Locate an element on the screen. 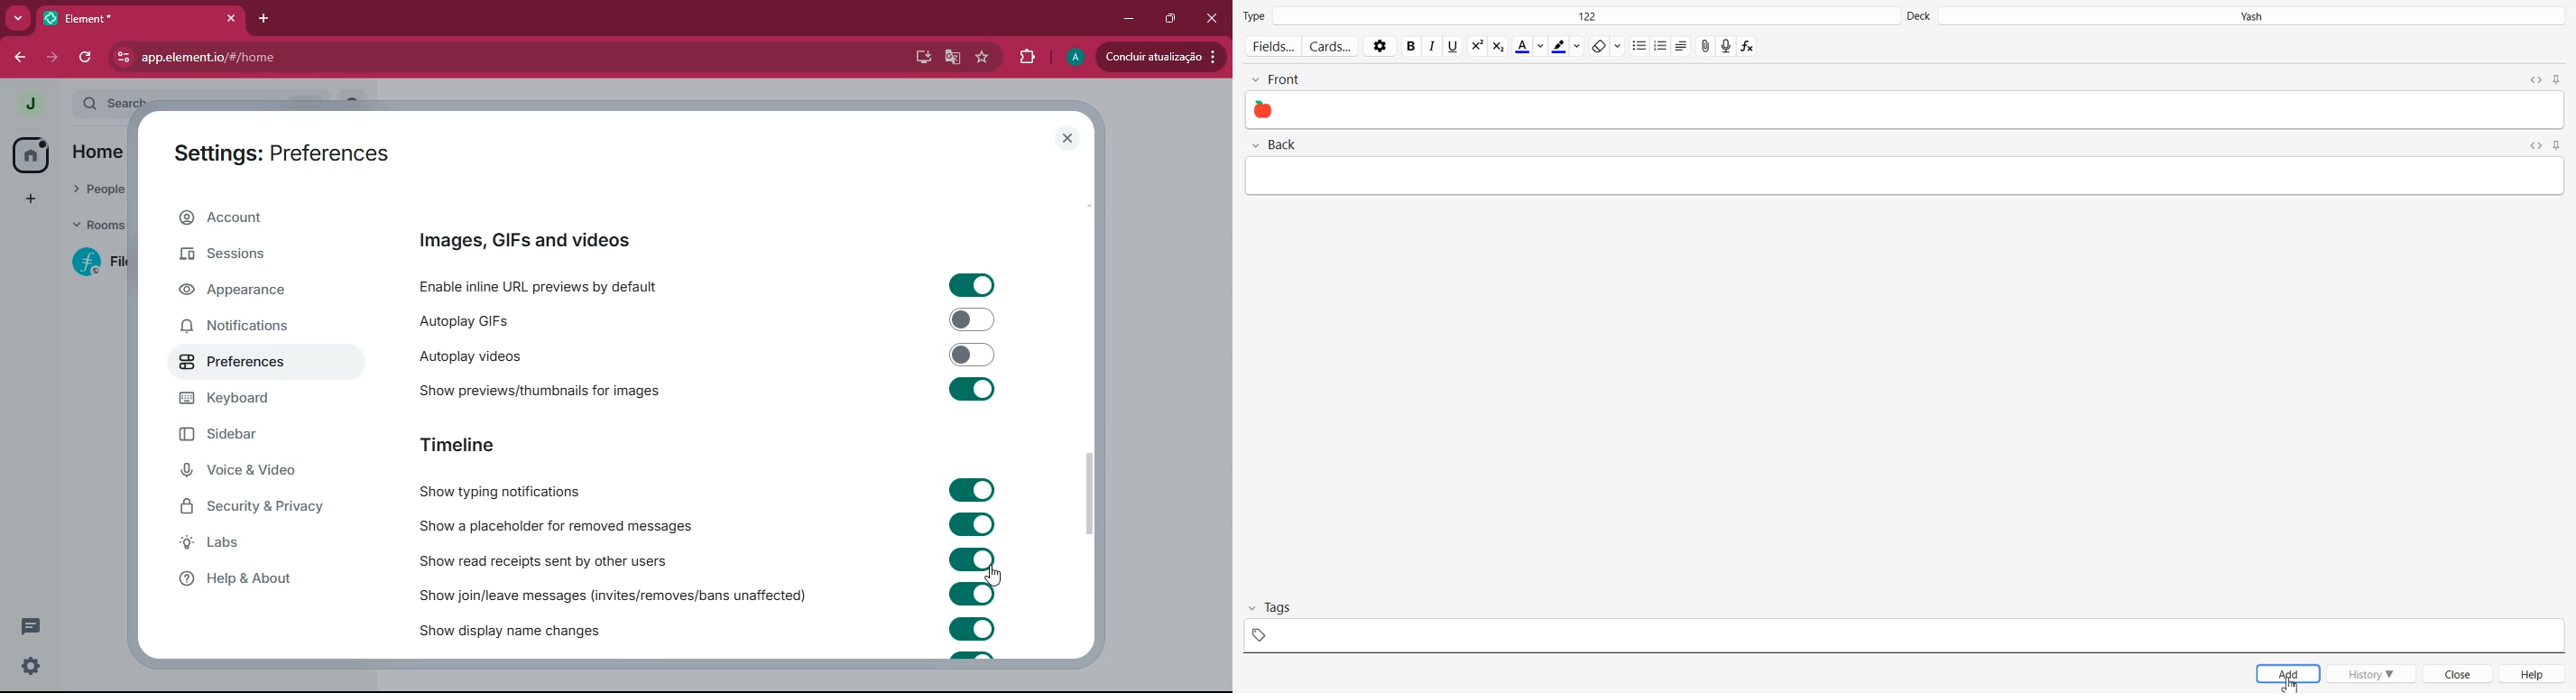  show a placeholder for removed messages is located at coordinates (561, 523).